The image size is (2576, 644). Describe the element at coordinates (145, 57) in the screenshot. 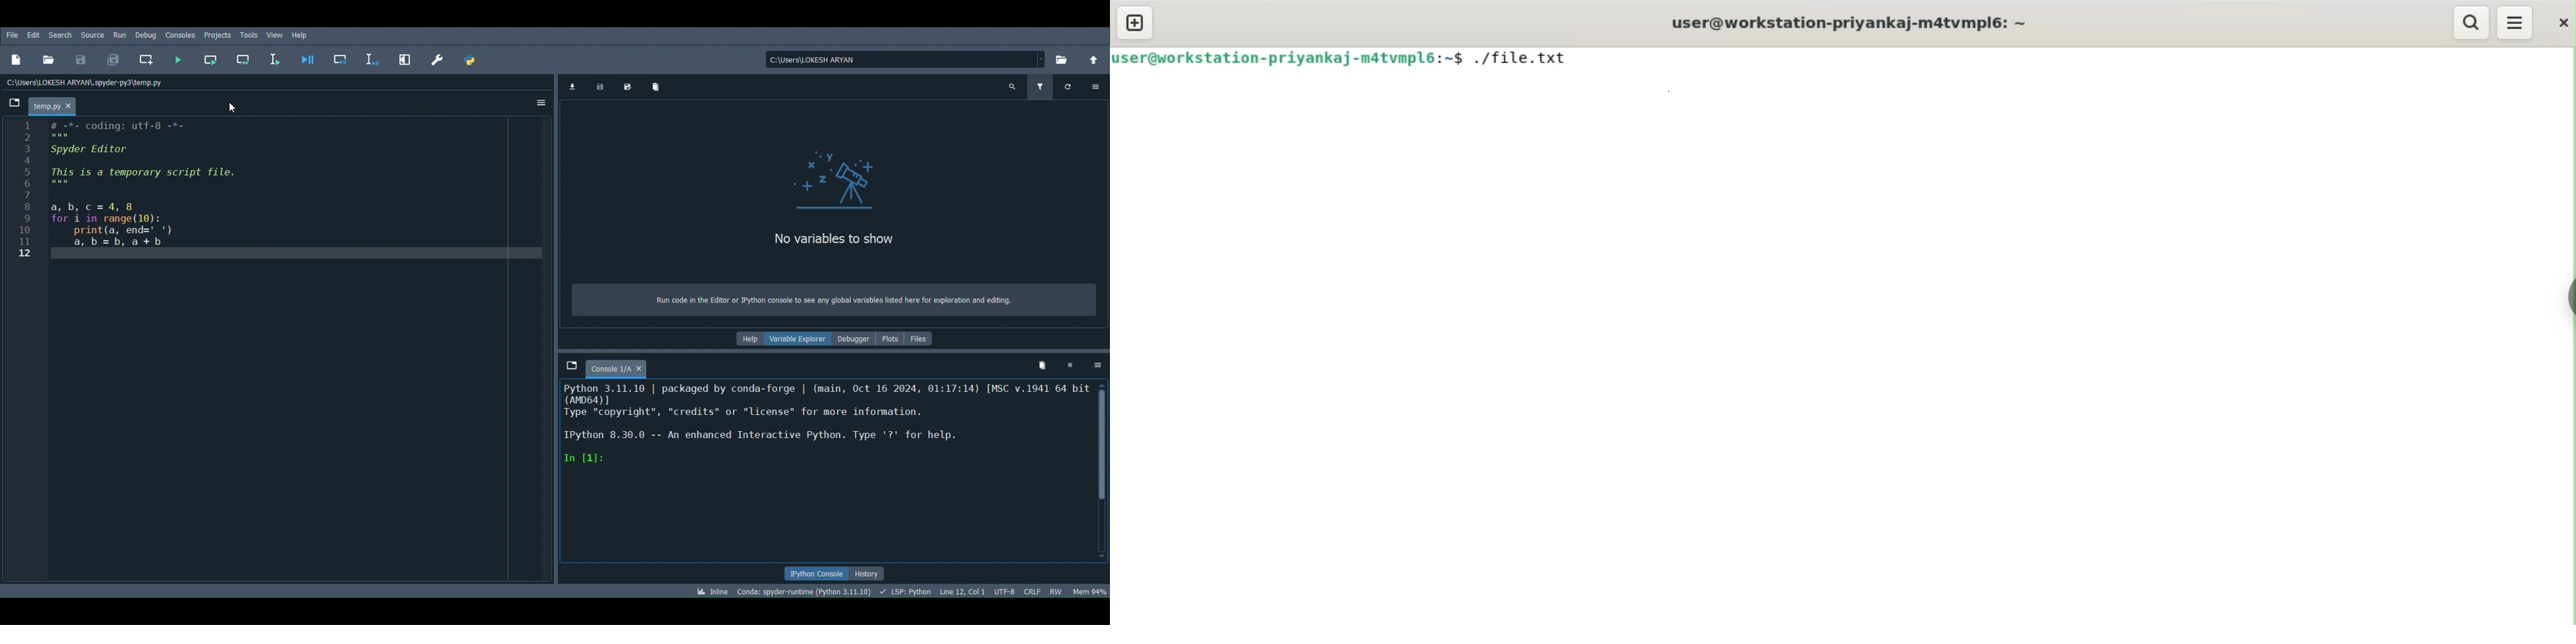

I see `Create new cell at the current line (Ctrl + 2)` at that location.